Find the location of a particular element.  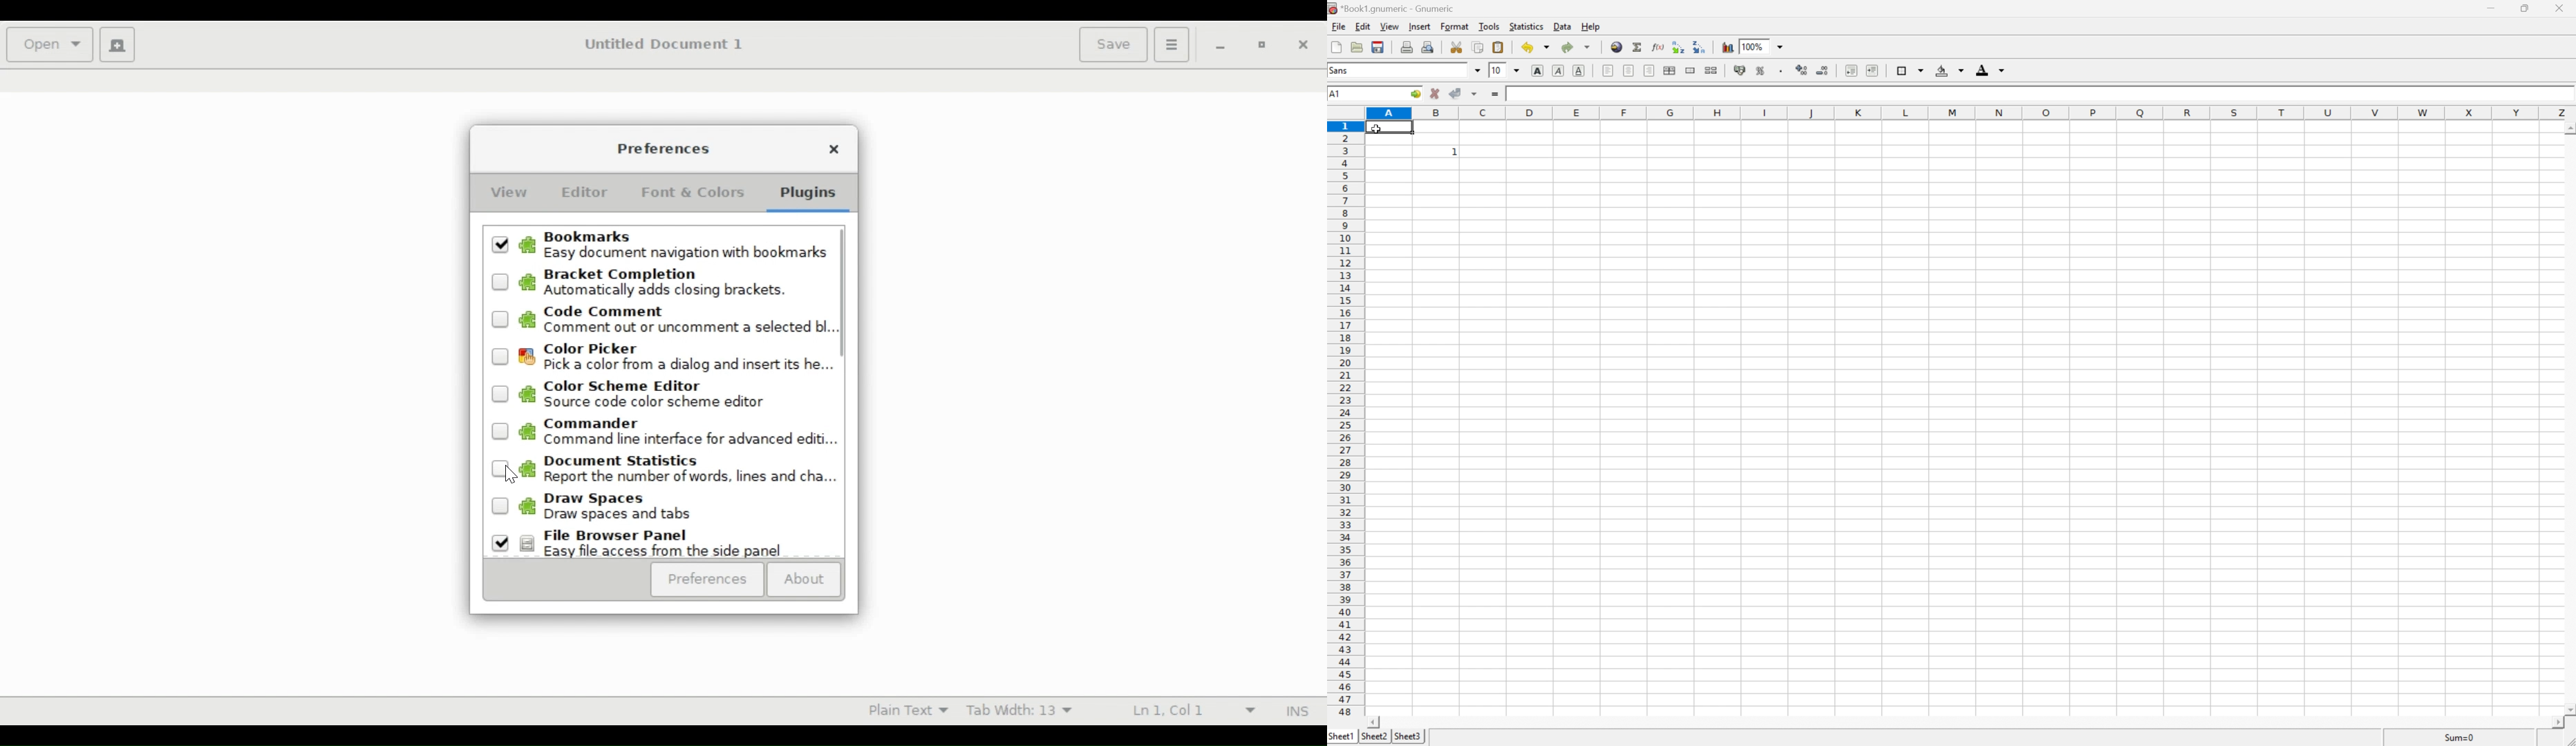

font size 10 is located at coordinates (1505, 71).